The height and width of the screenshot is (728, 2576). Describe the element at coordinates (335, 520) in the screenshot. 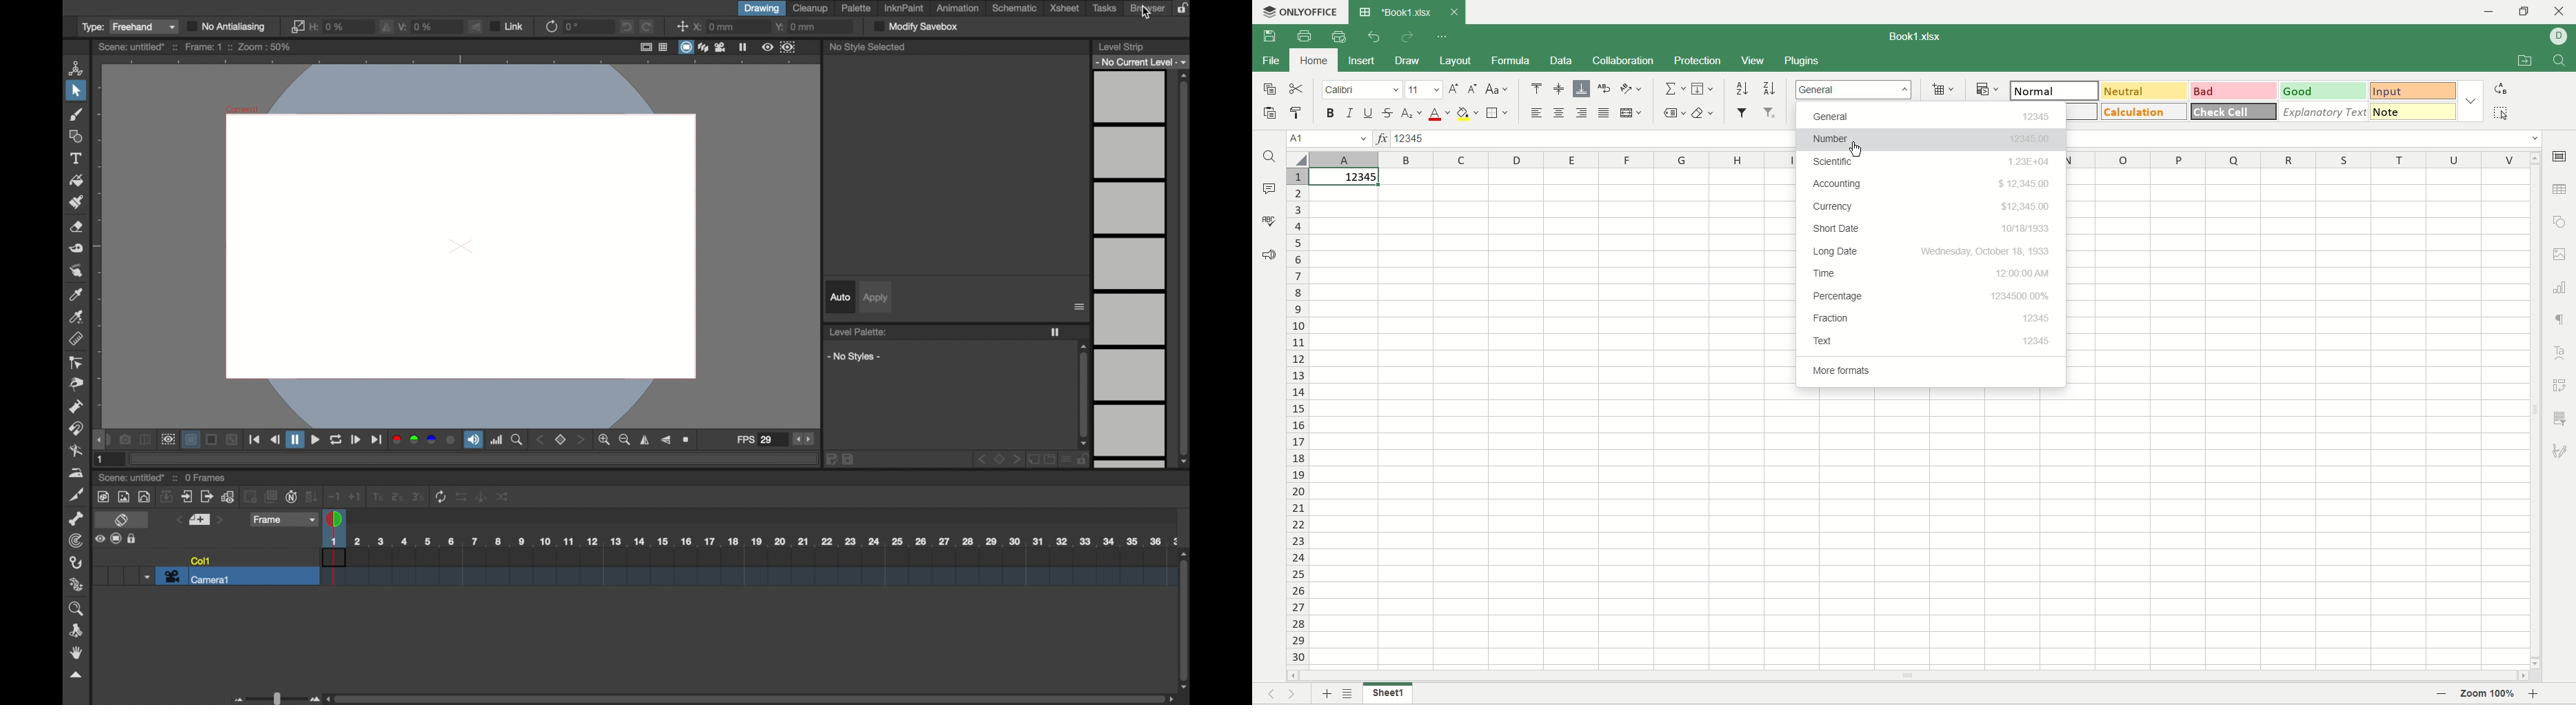

I see `playhead` at that location.